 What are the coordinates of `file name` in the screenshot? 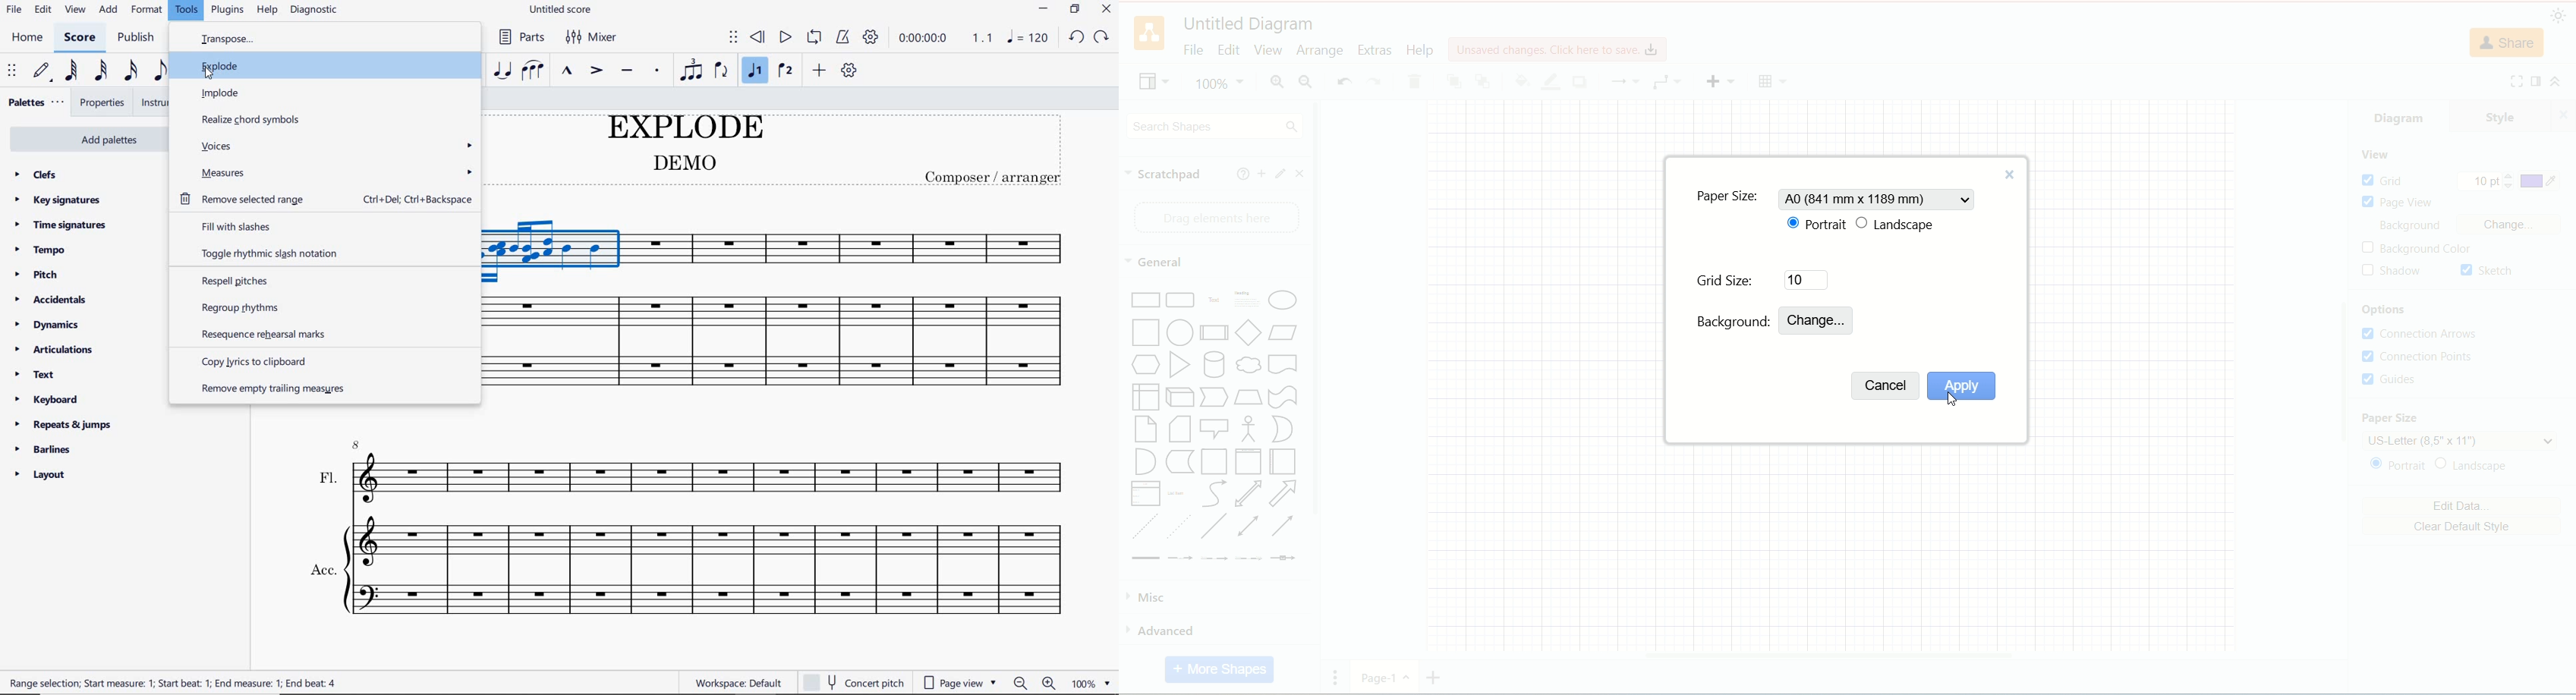 It's located at (561, 11).